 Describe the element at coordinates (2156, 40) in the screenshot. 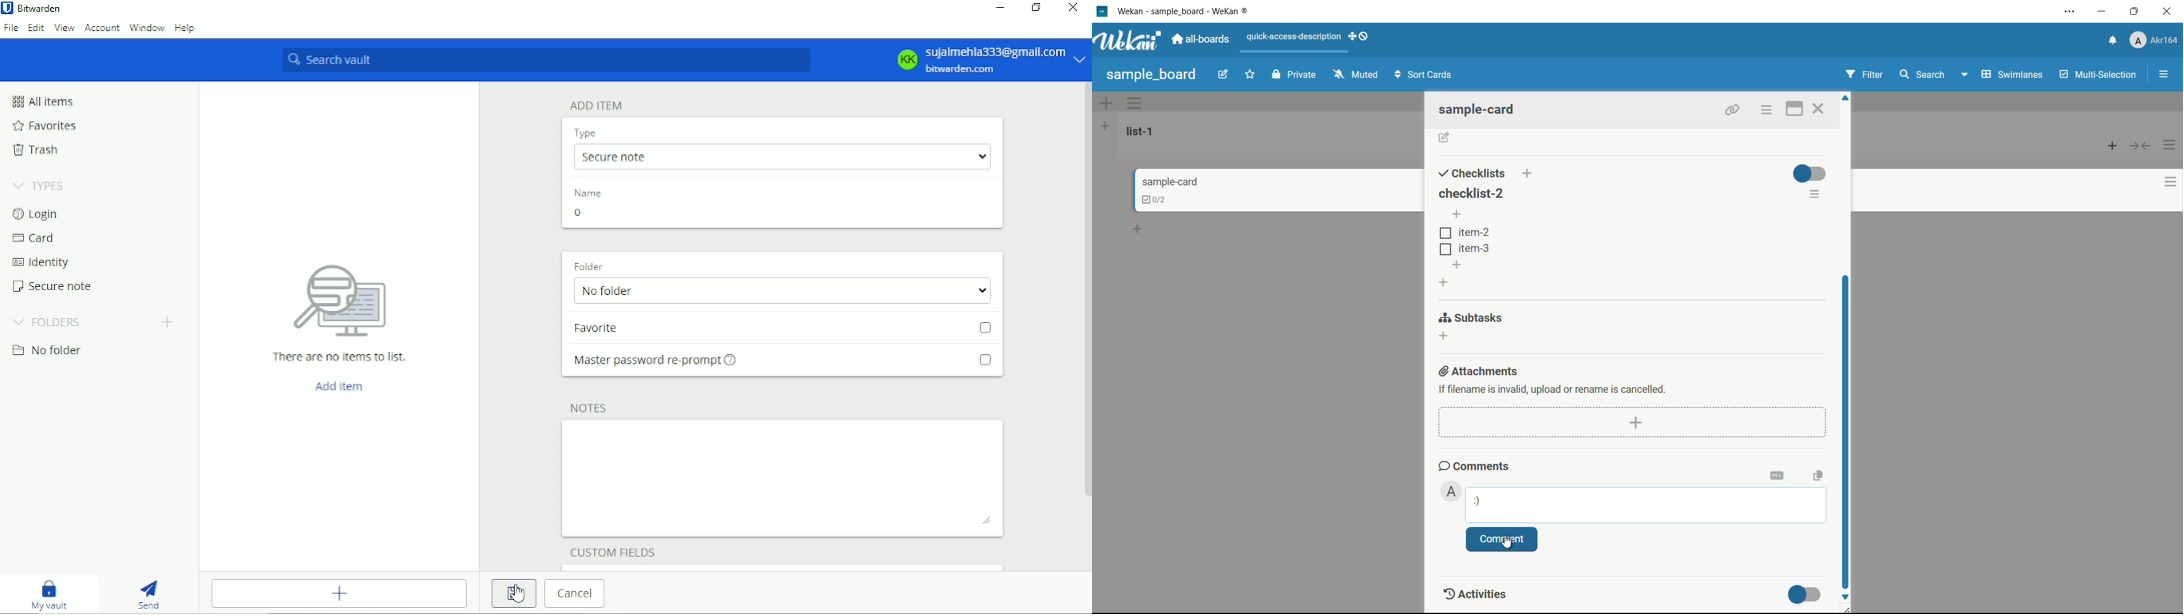

I see `profile` at that location.